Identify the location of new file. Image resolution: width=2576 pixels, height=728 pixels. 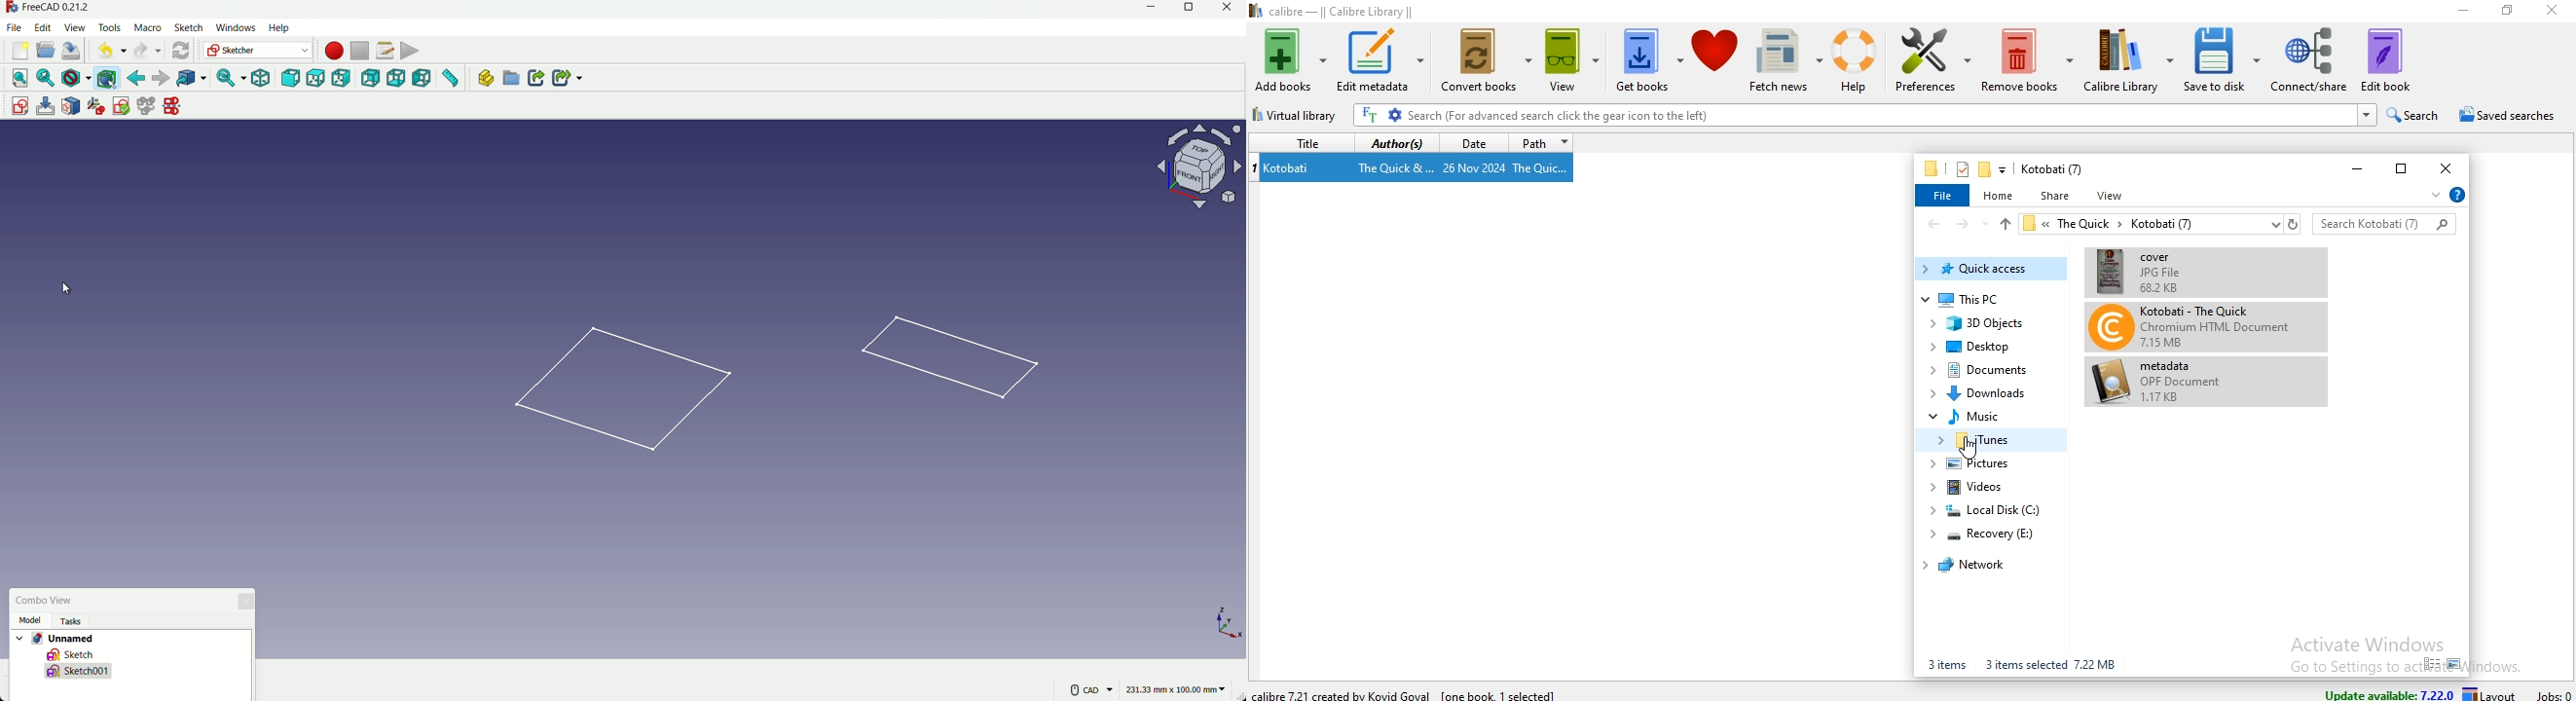
(21, 51).